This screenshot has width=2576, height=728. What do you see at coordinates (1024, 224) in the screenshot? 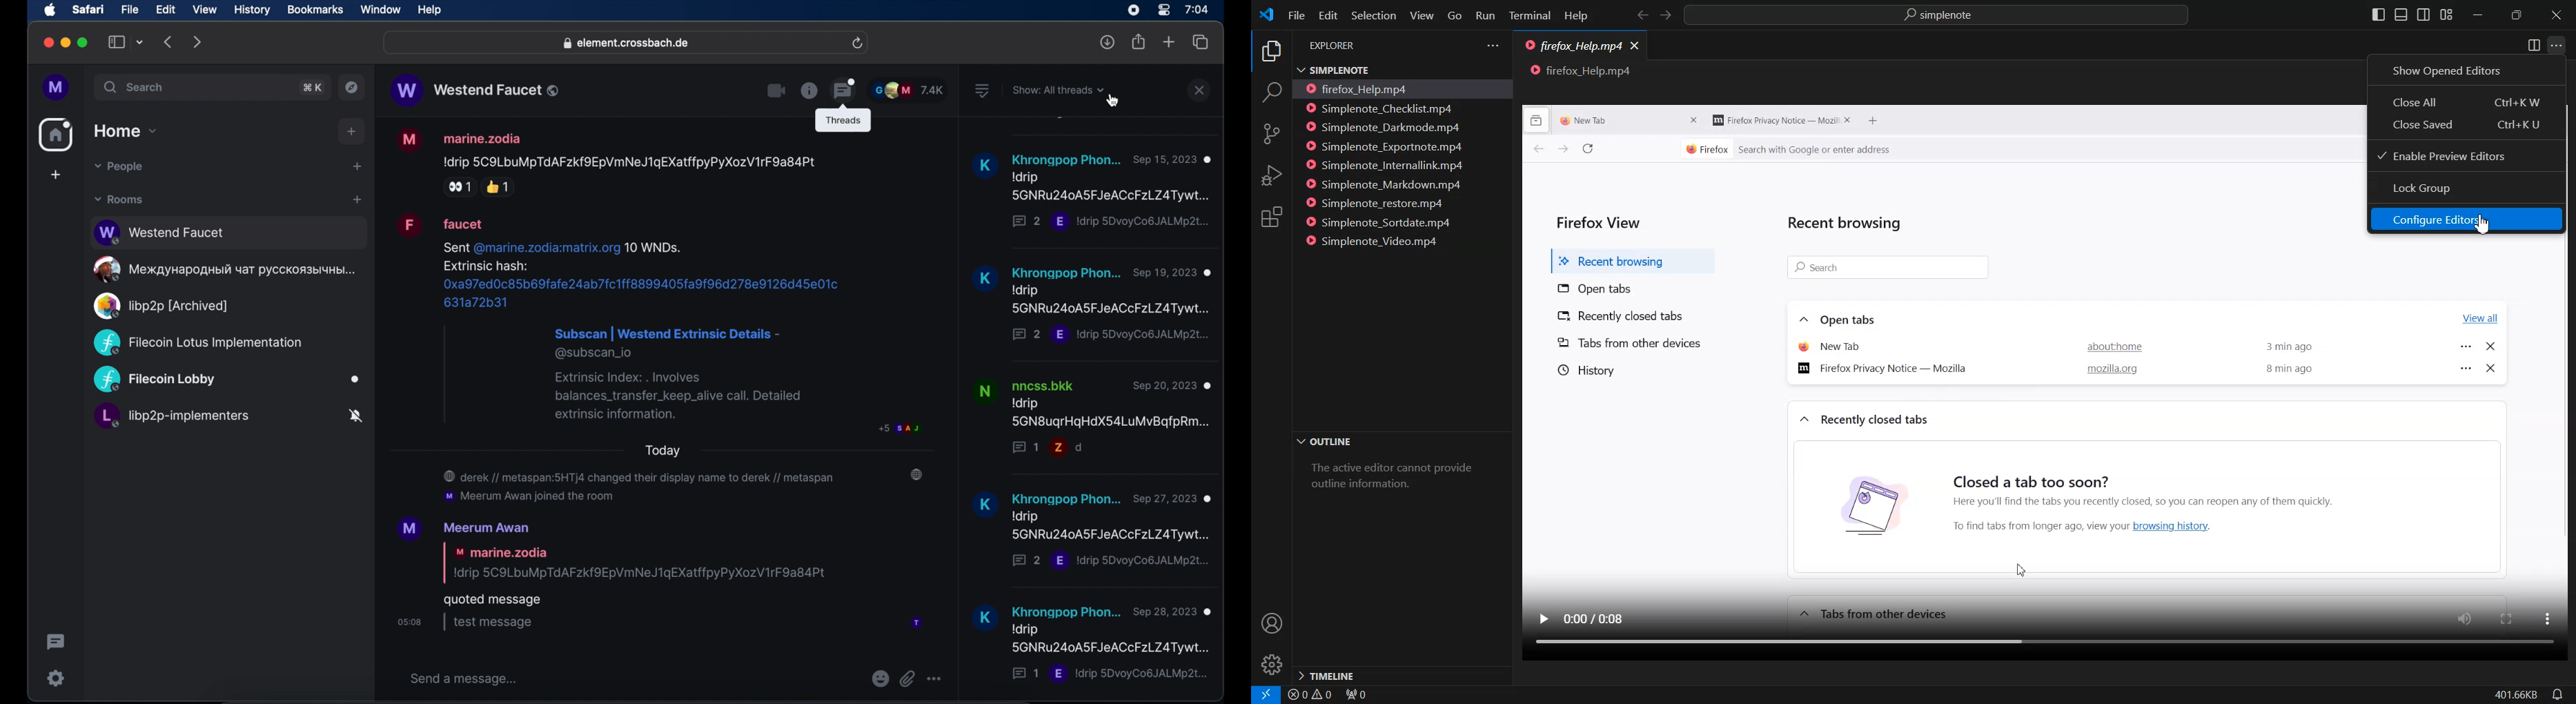
I see `2 messages` at bounding box center [1024, 224].